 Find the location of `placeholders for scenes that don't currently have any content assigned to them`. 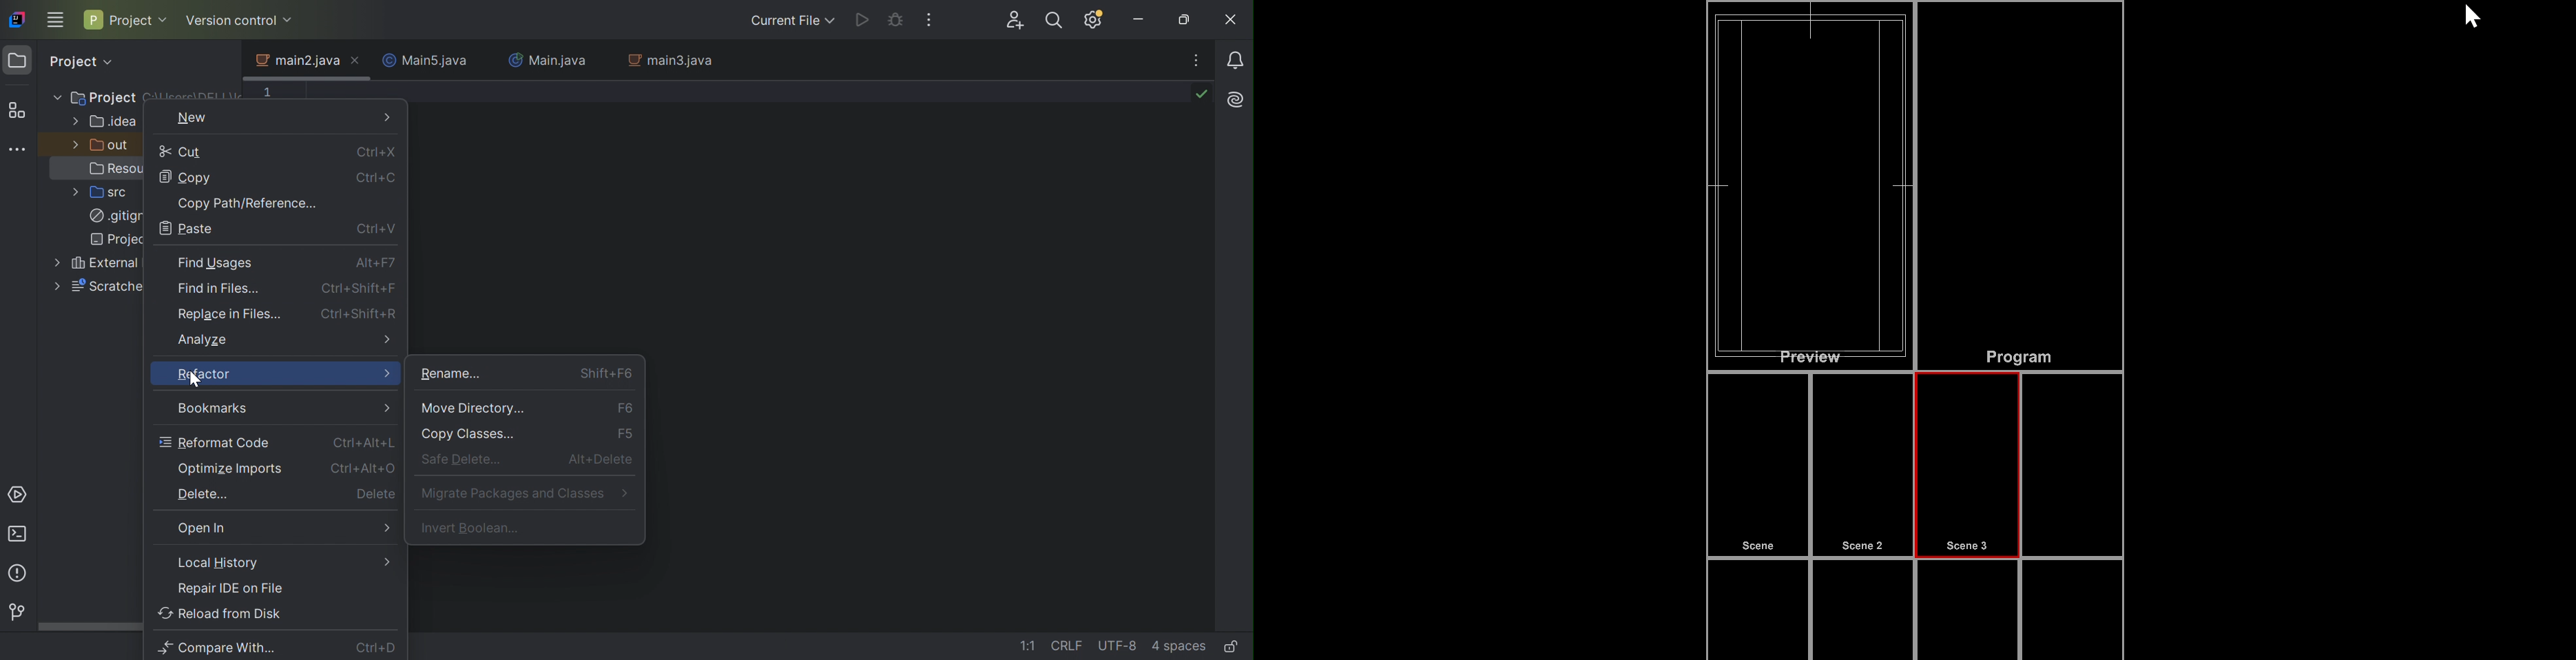

placeholders for scenes that don't currently have any content assigned to them is located at coordinates (2075, 464).